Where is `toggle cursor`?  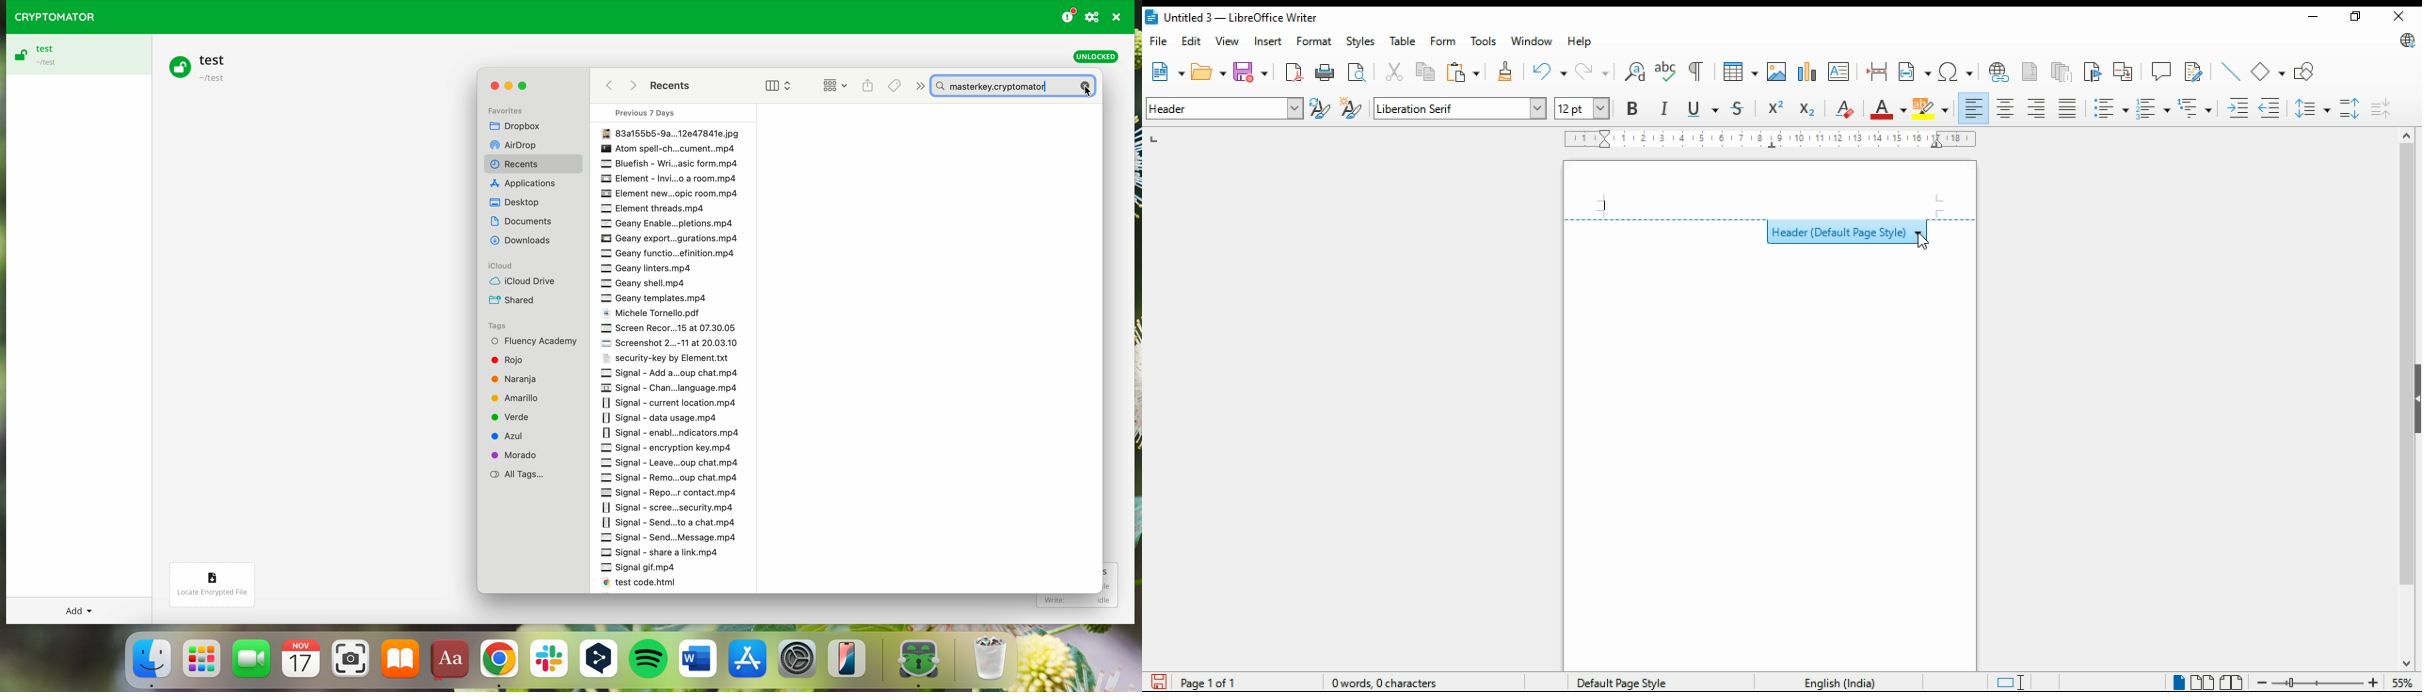 toggle cursor is located at coordinates (2013, 682).